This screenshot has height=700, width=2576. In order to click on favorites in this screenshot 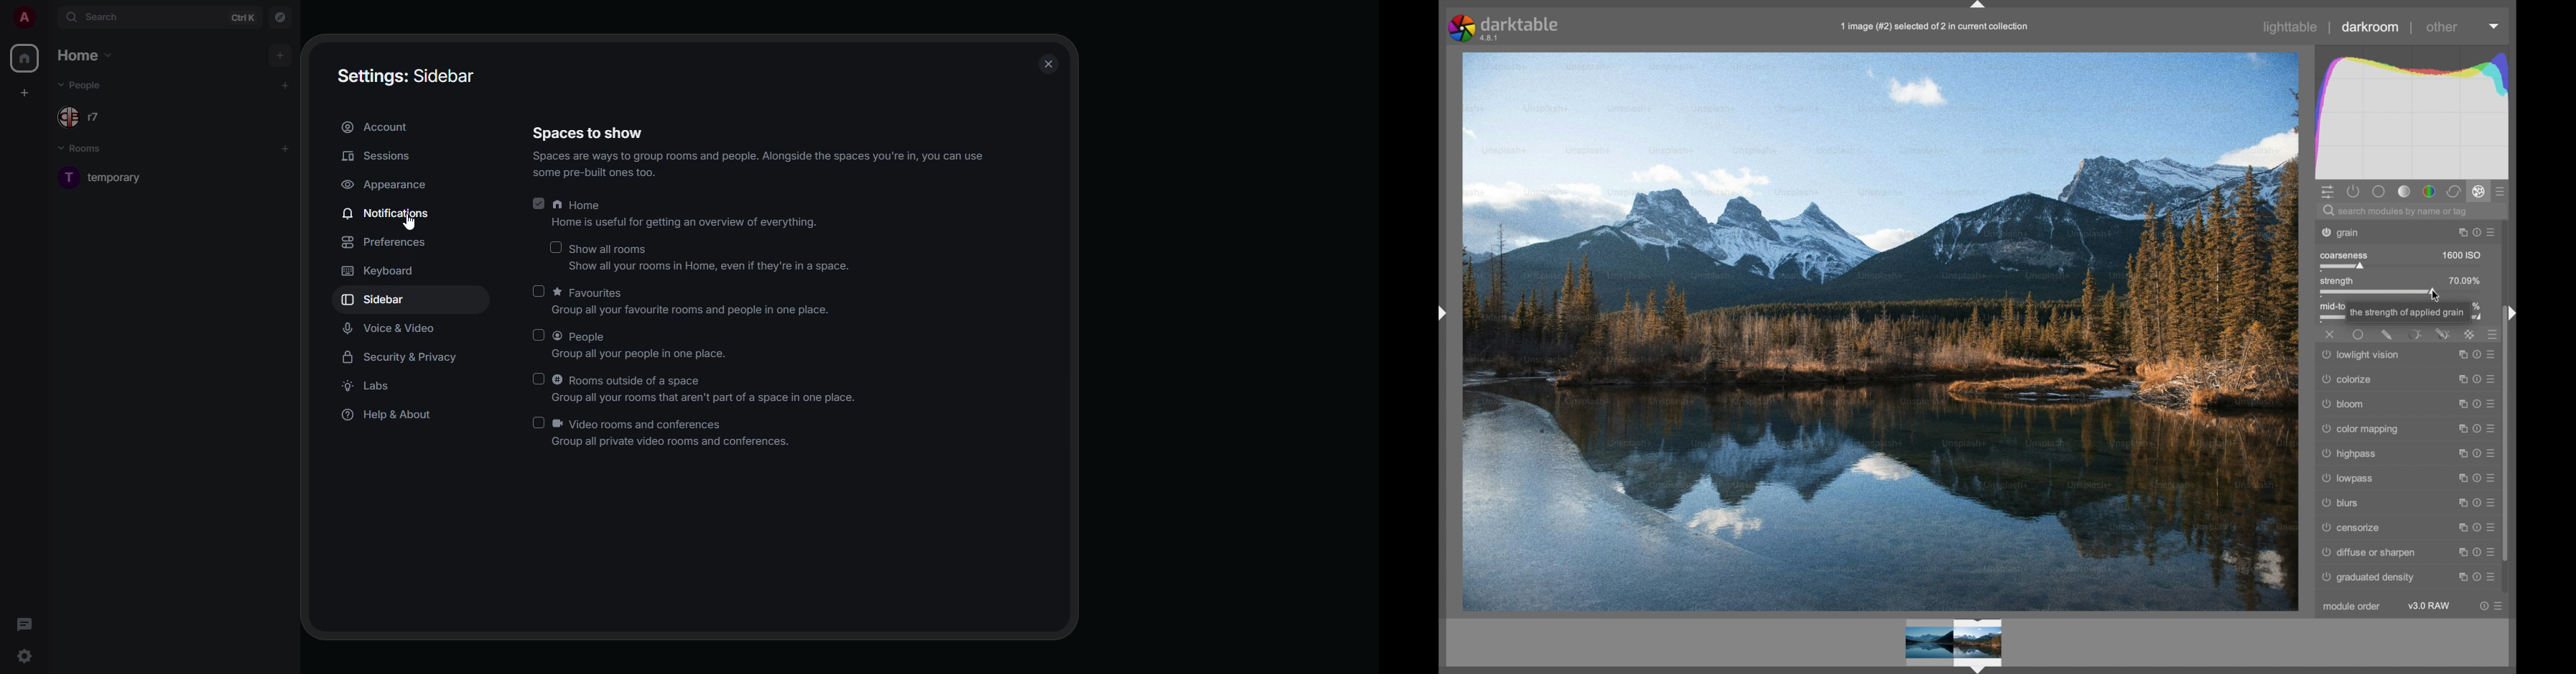, I will do `click(690, 304)`.